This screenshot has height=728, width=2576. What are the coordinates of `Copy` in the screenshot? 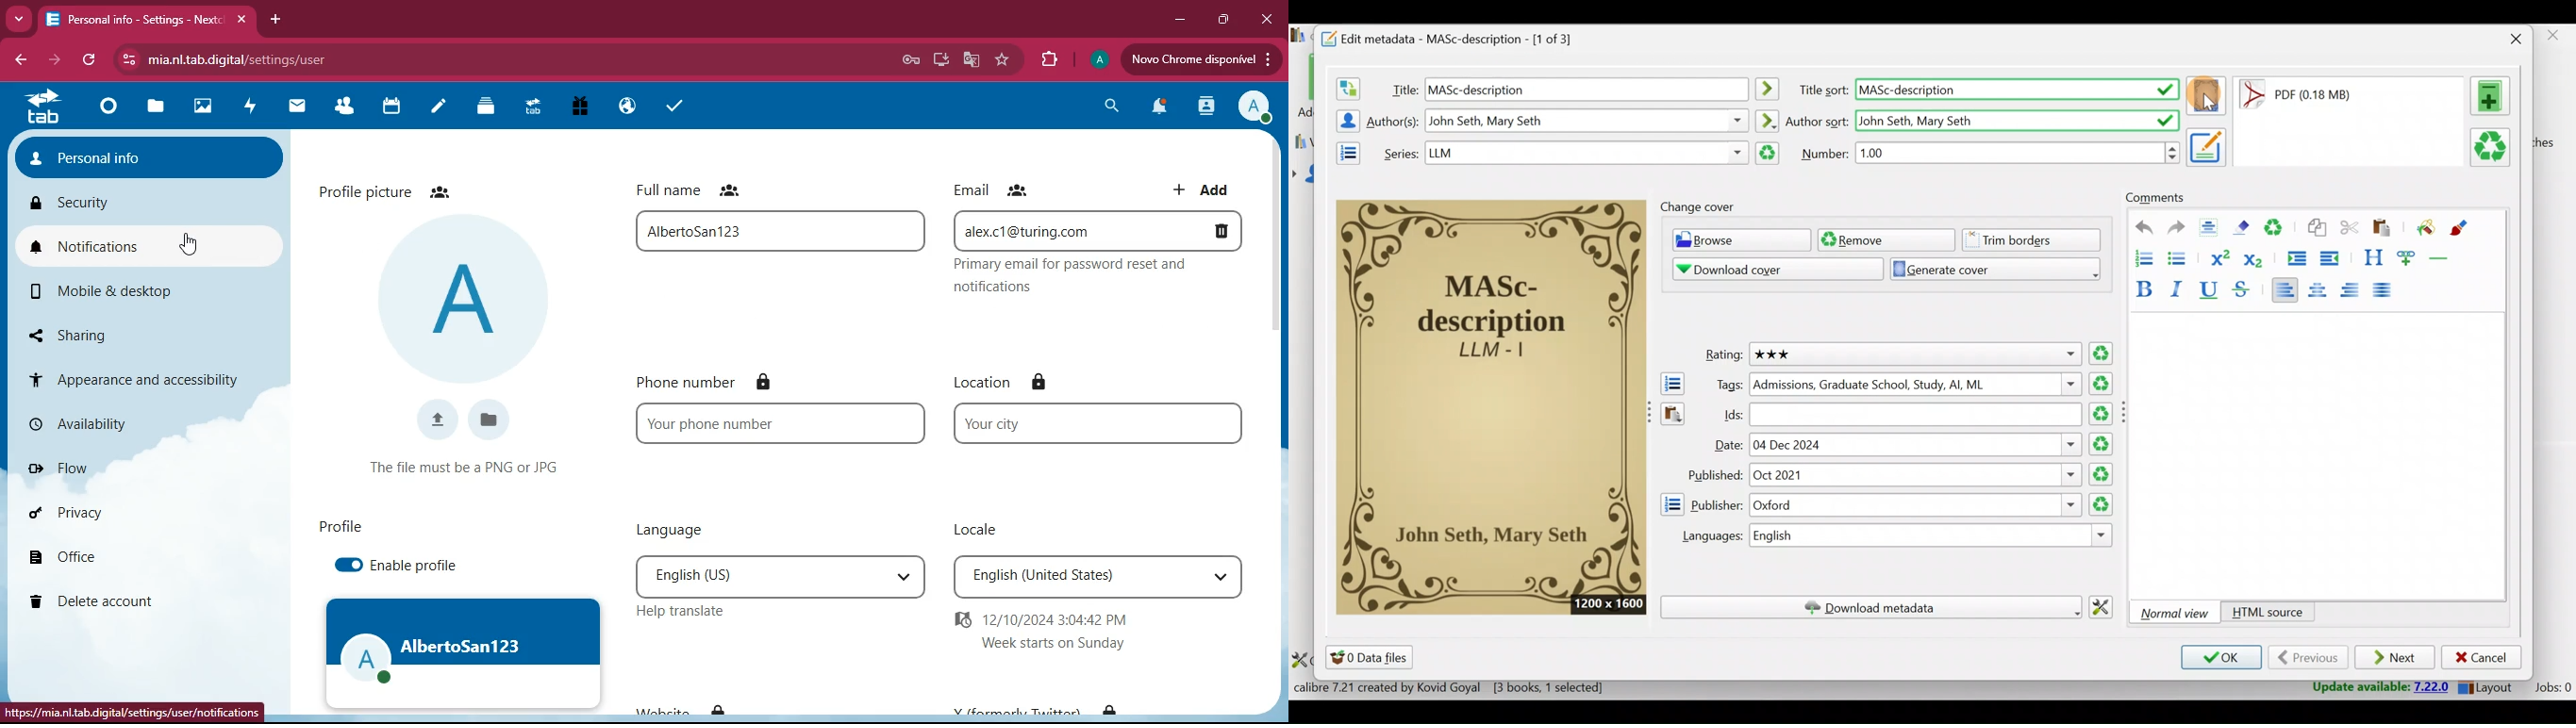 It's located at (2316, 229).